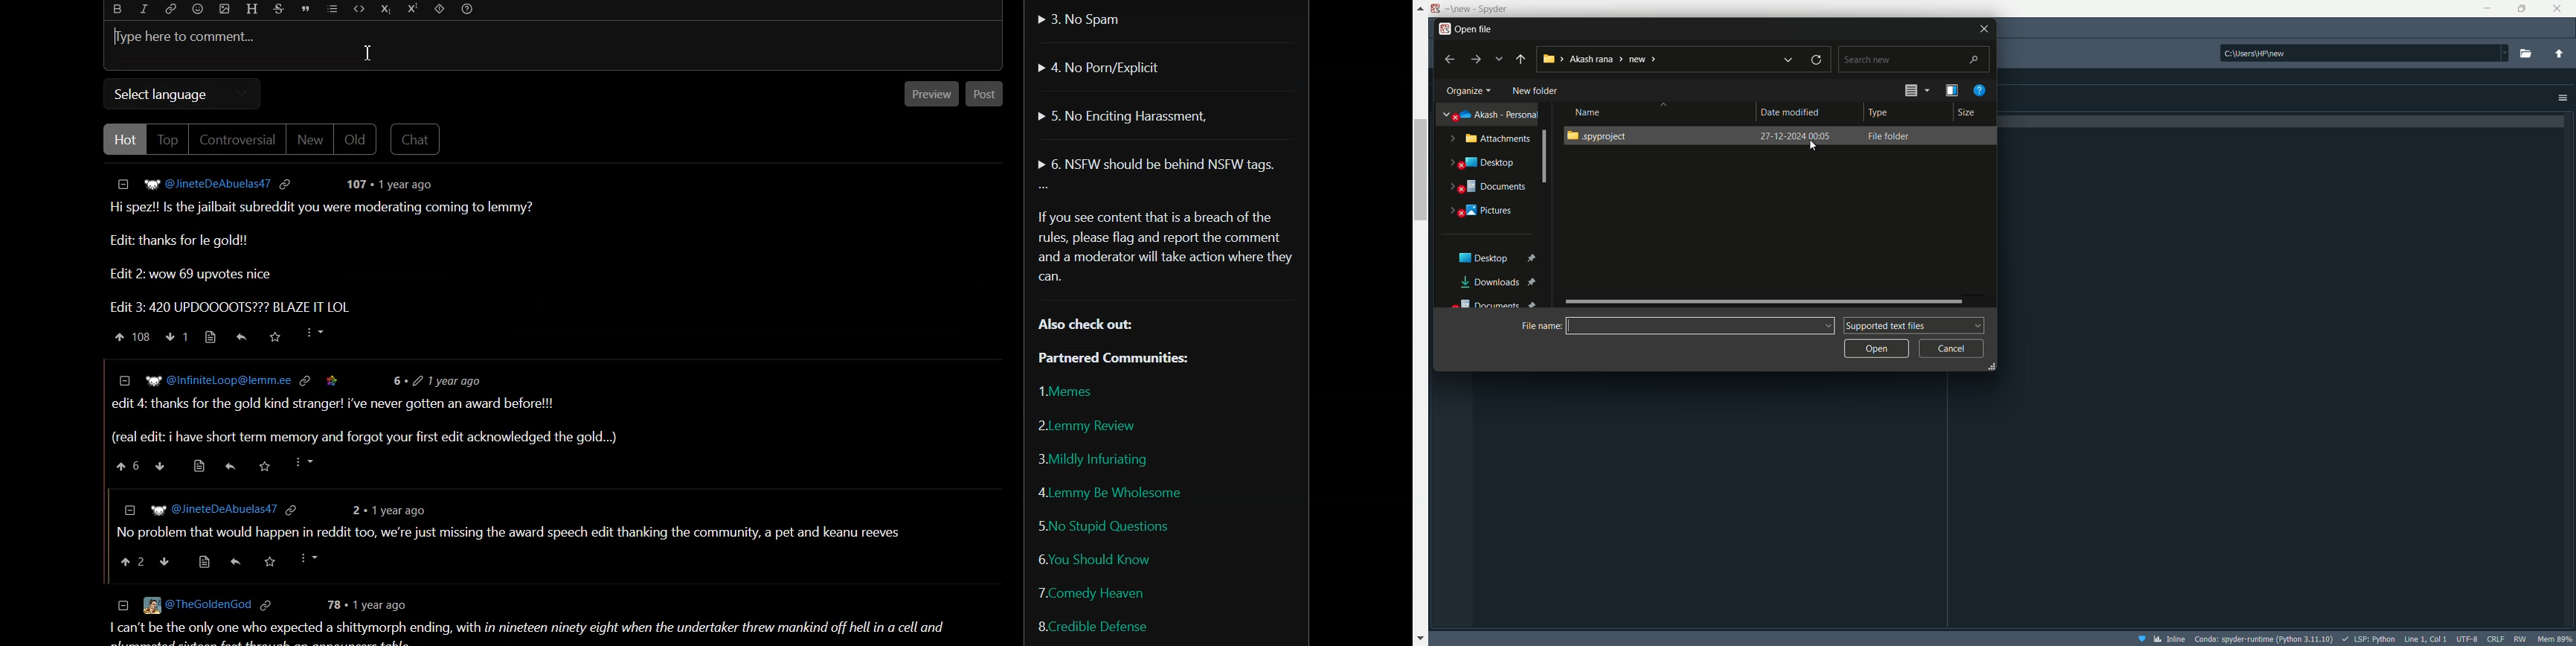 The height and width of the screenshot is (672, 2576). Describe the element at coordinates (2525, 8) in the screenshot. I see `maximize` at that location.